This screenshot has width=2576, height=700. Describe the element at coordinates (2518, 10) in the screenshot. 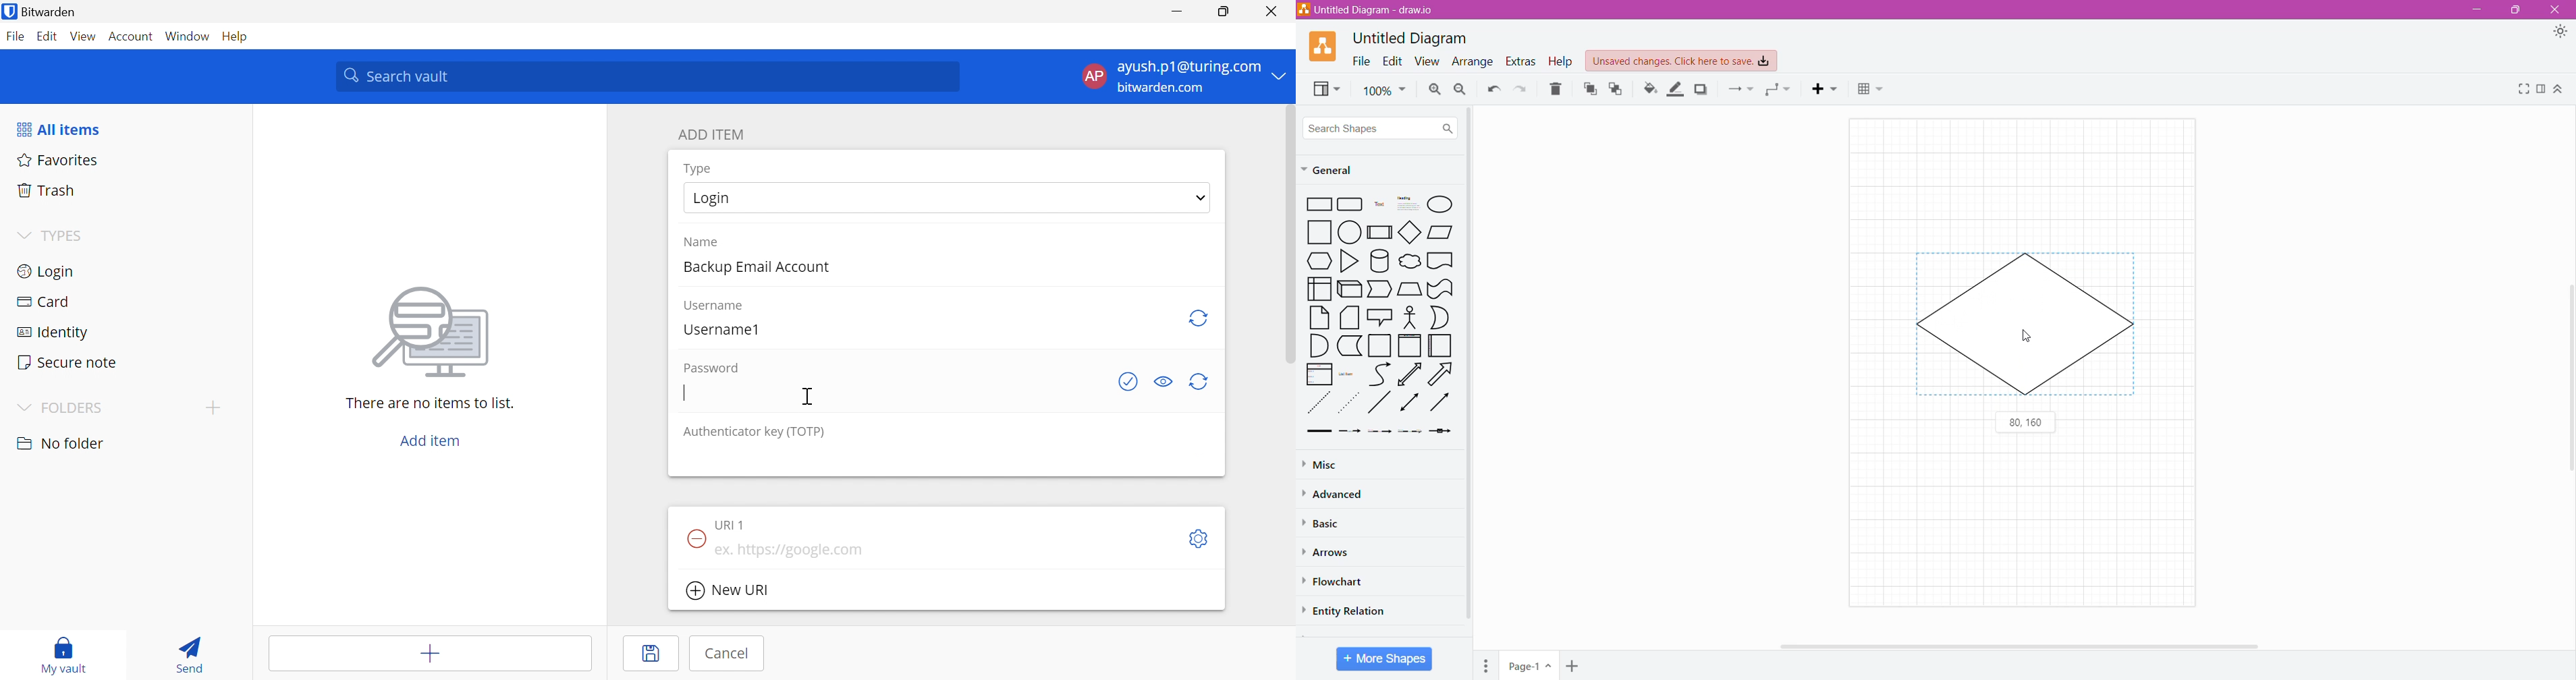

I see `Restore Down` at that location.